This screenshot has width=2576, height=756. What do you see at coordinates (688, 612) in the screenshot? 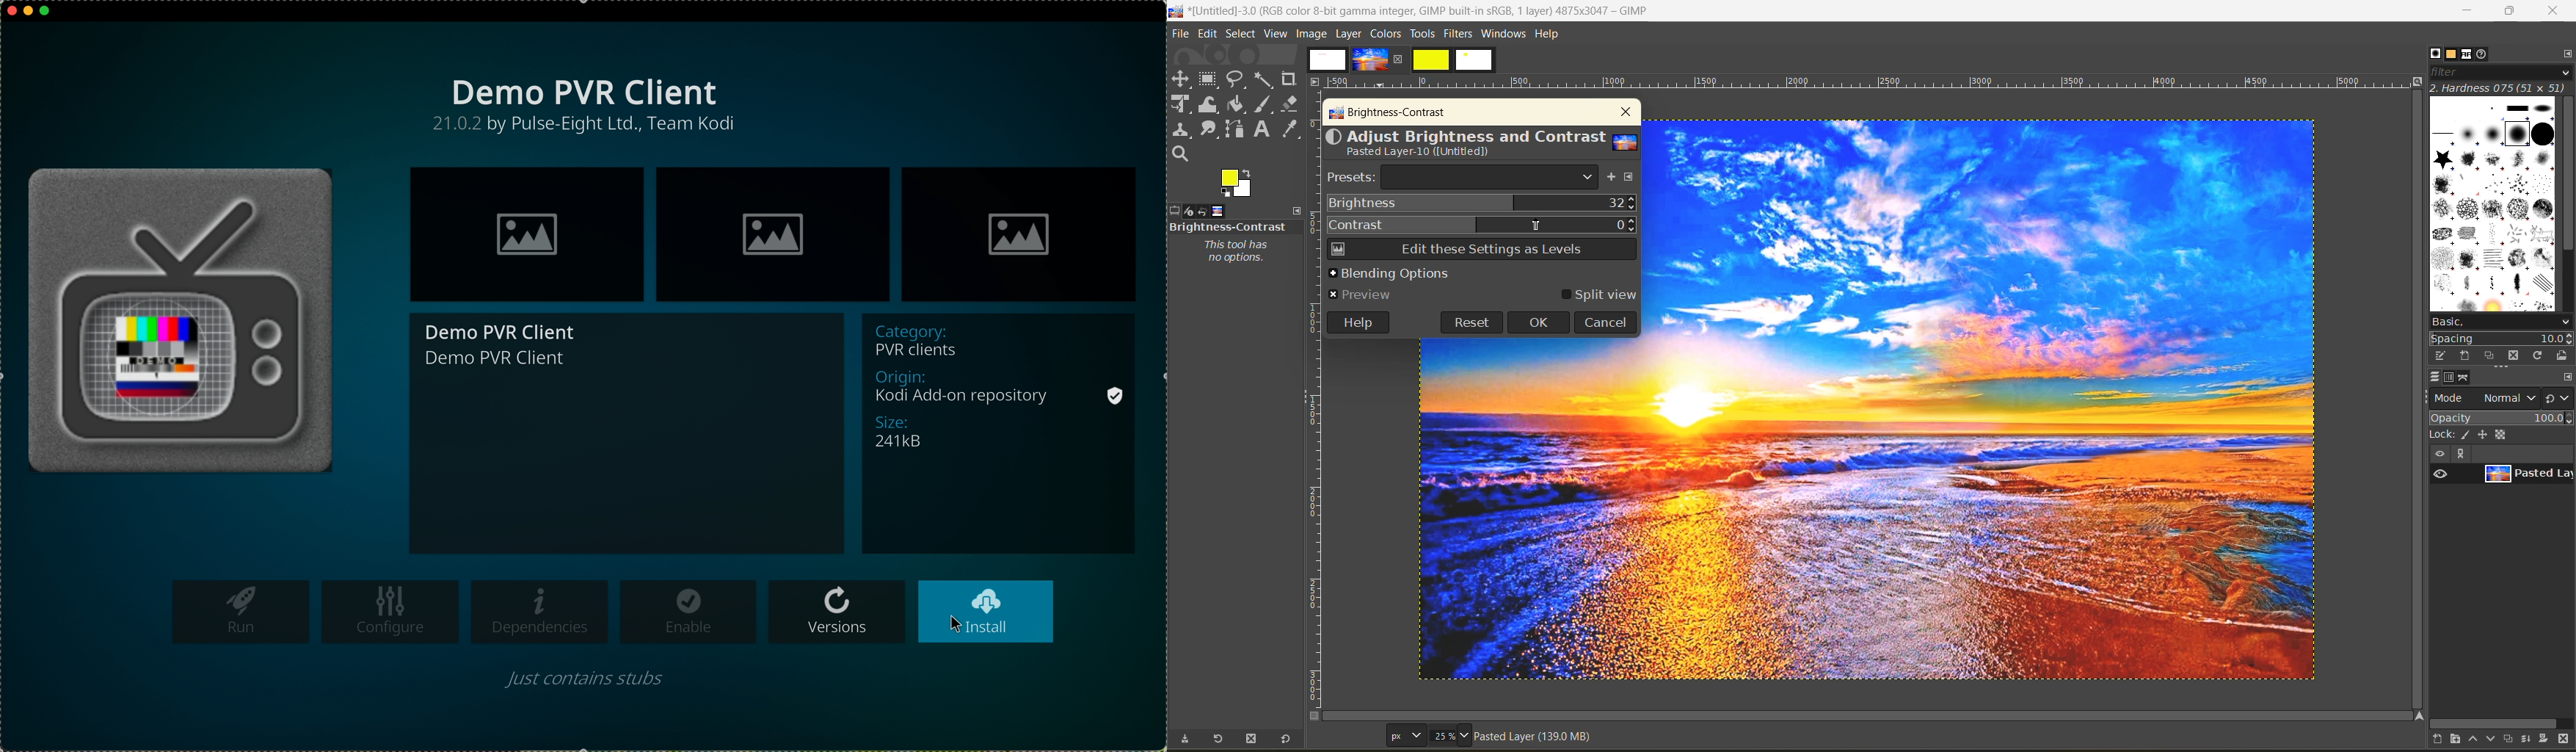
I see `enable` at bounding box center [688, 612].